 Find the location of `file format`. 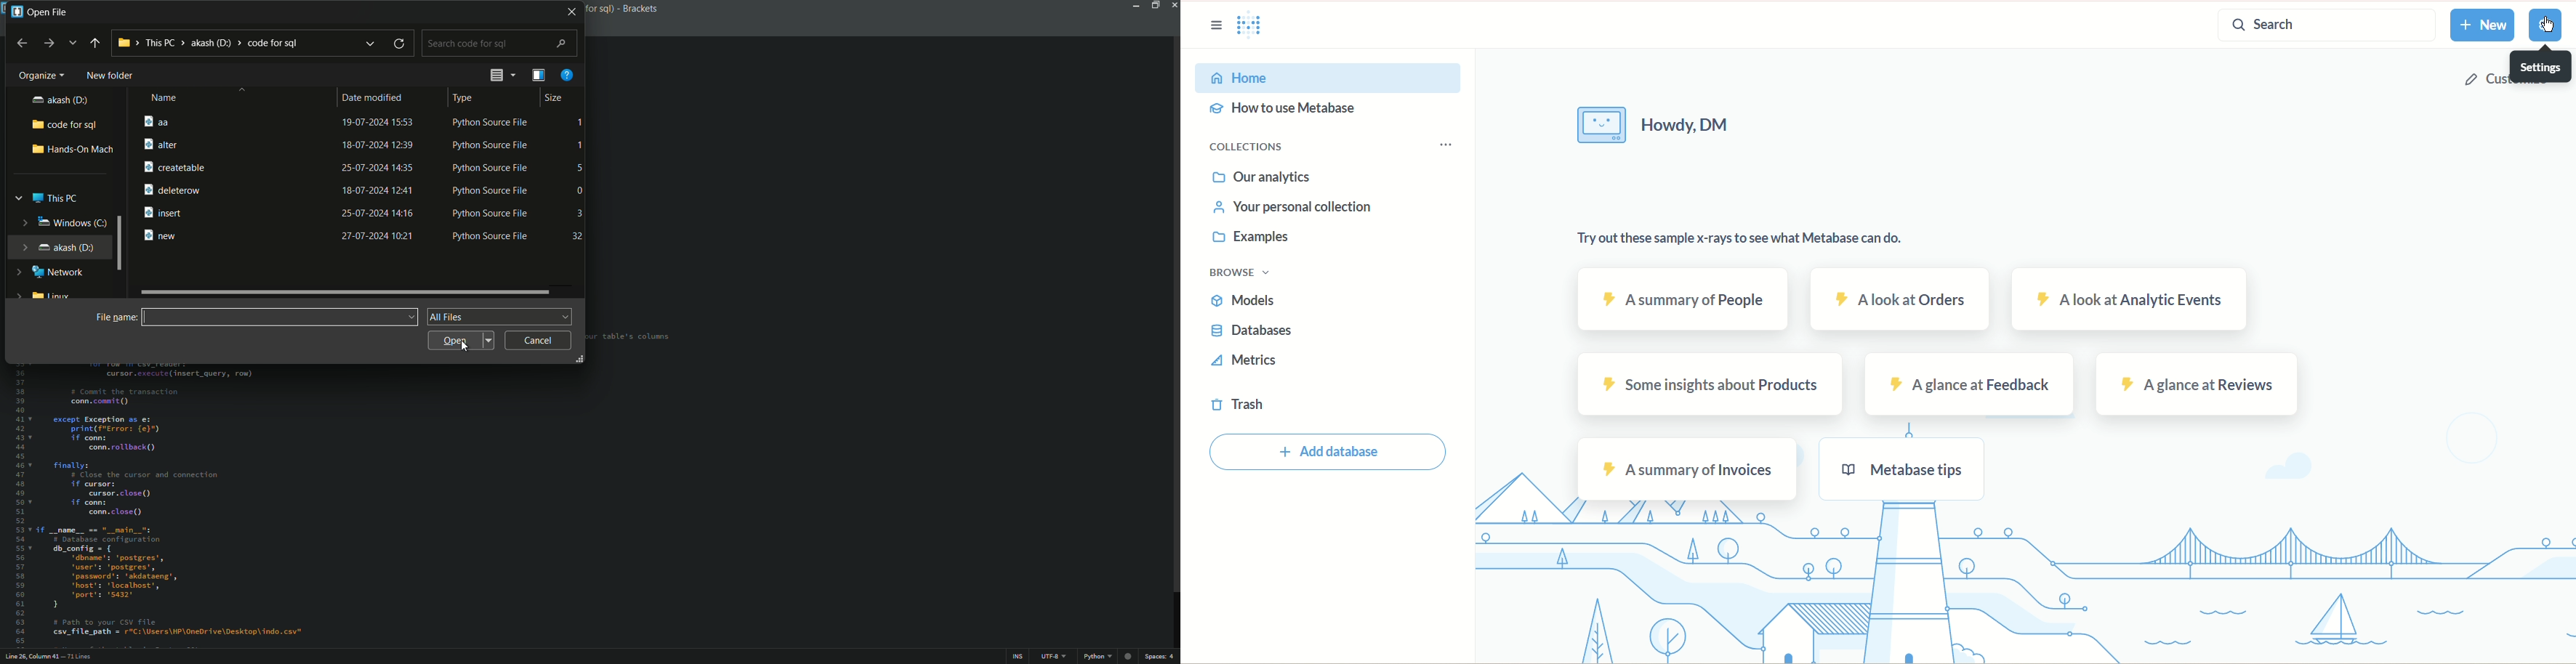

file format is located at coordinates (1099, 658).